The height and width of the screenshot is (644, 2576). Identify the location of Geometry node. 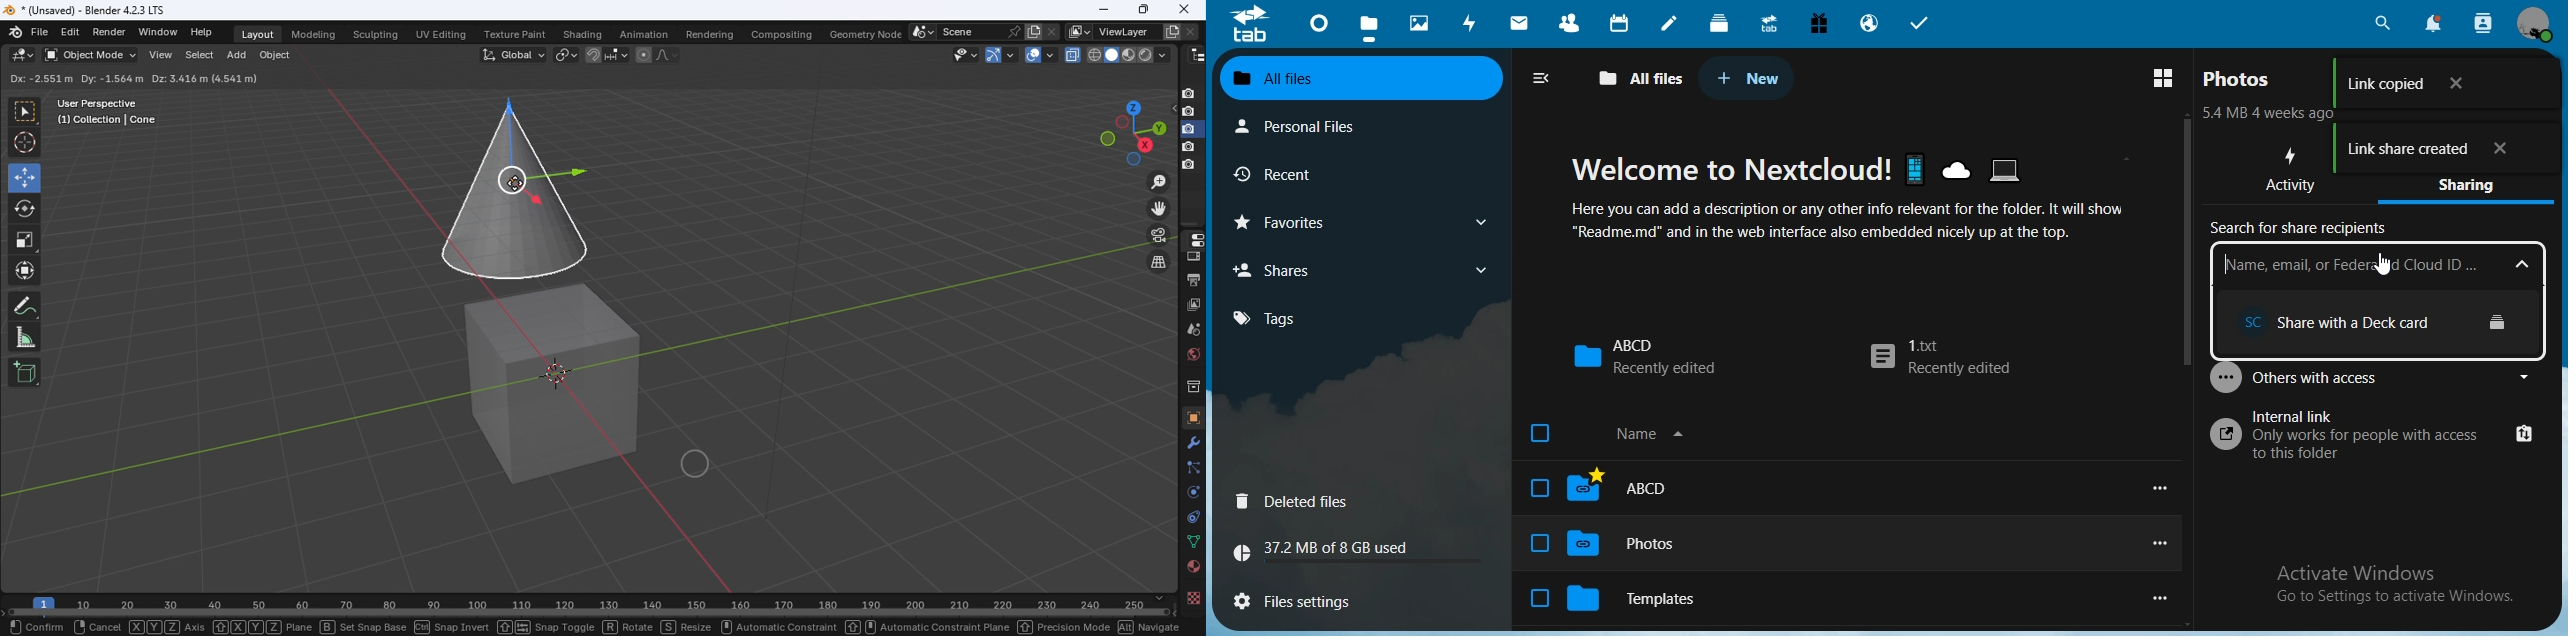
(867, 32).